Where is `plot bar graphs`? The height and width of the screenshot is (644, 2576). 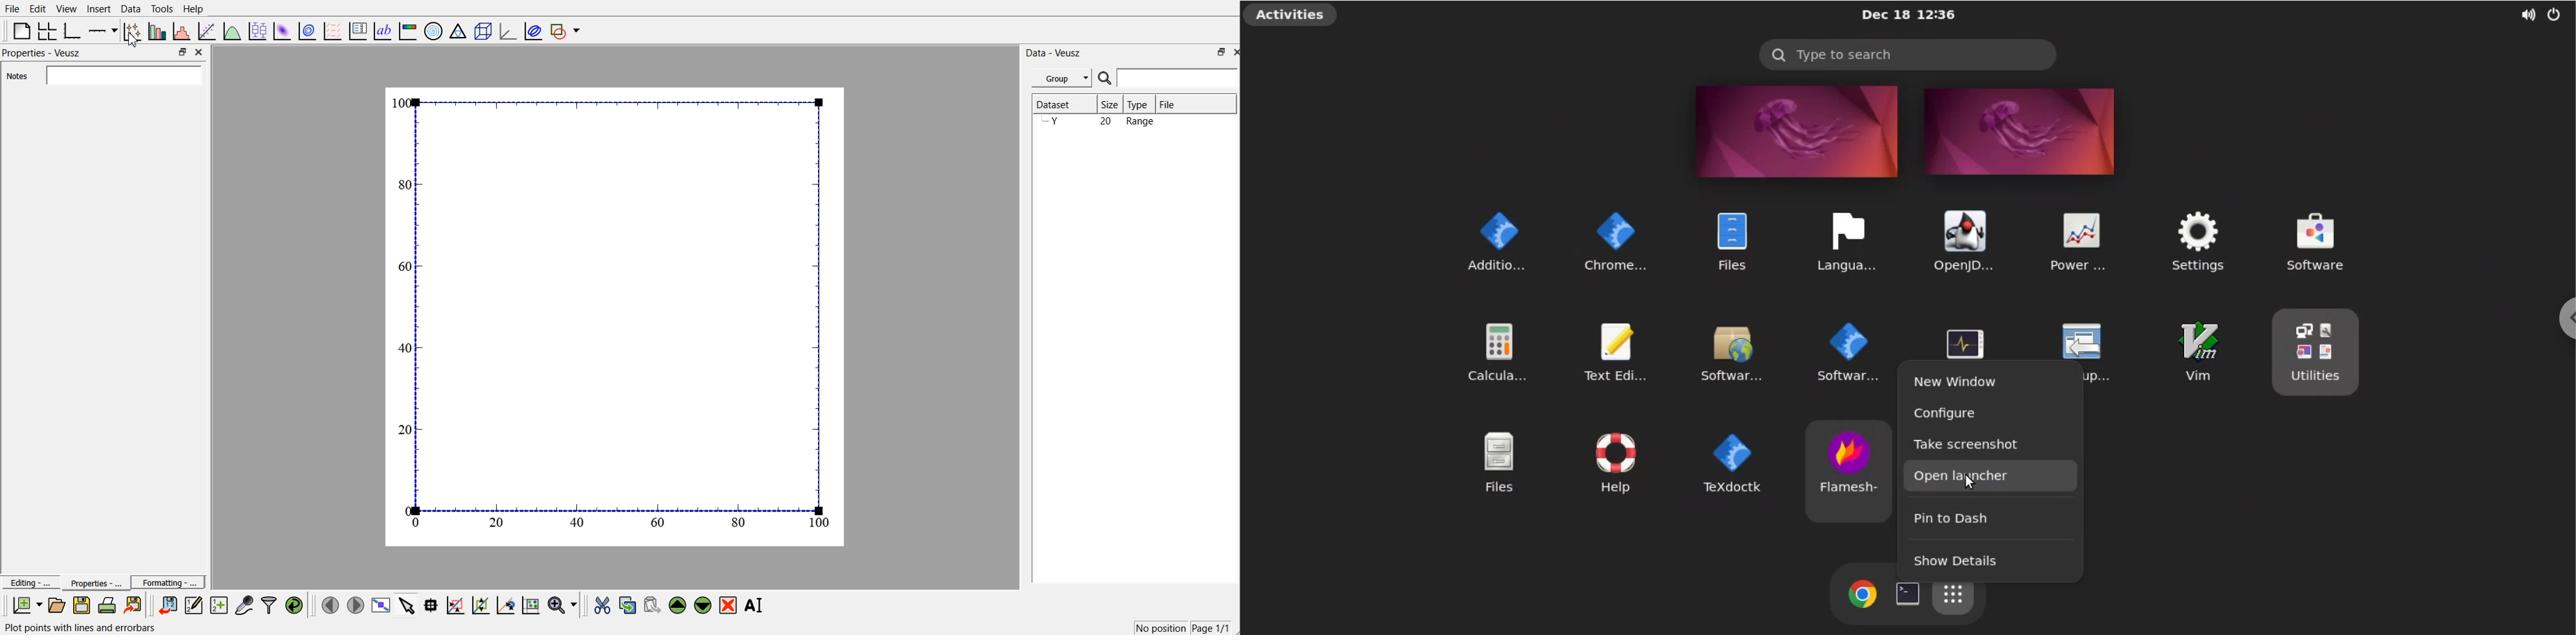
plot bar graphs is located at coordinates (158, 31).